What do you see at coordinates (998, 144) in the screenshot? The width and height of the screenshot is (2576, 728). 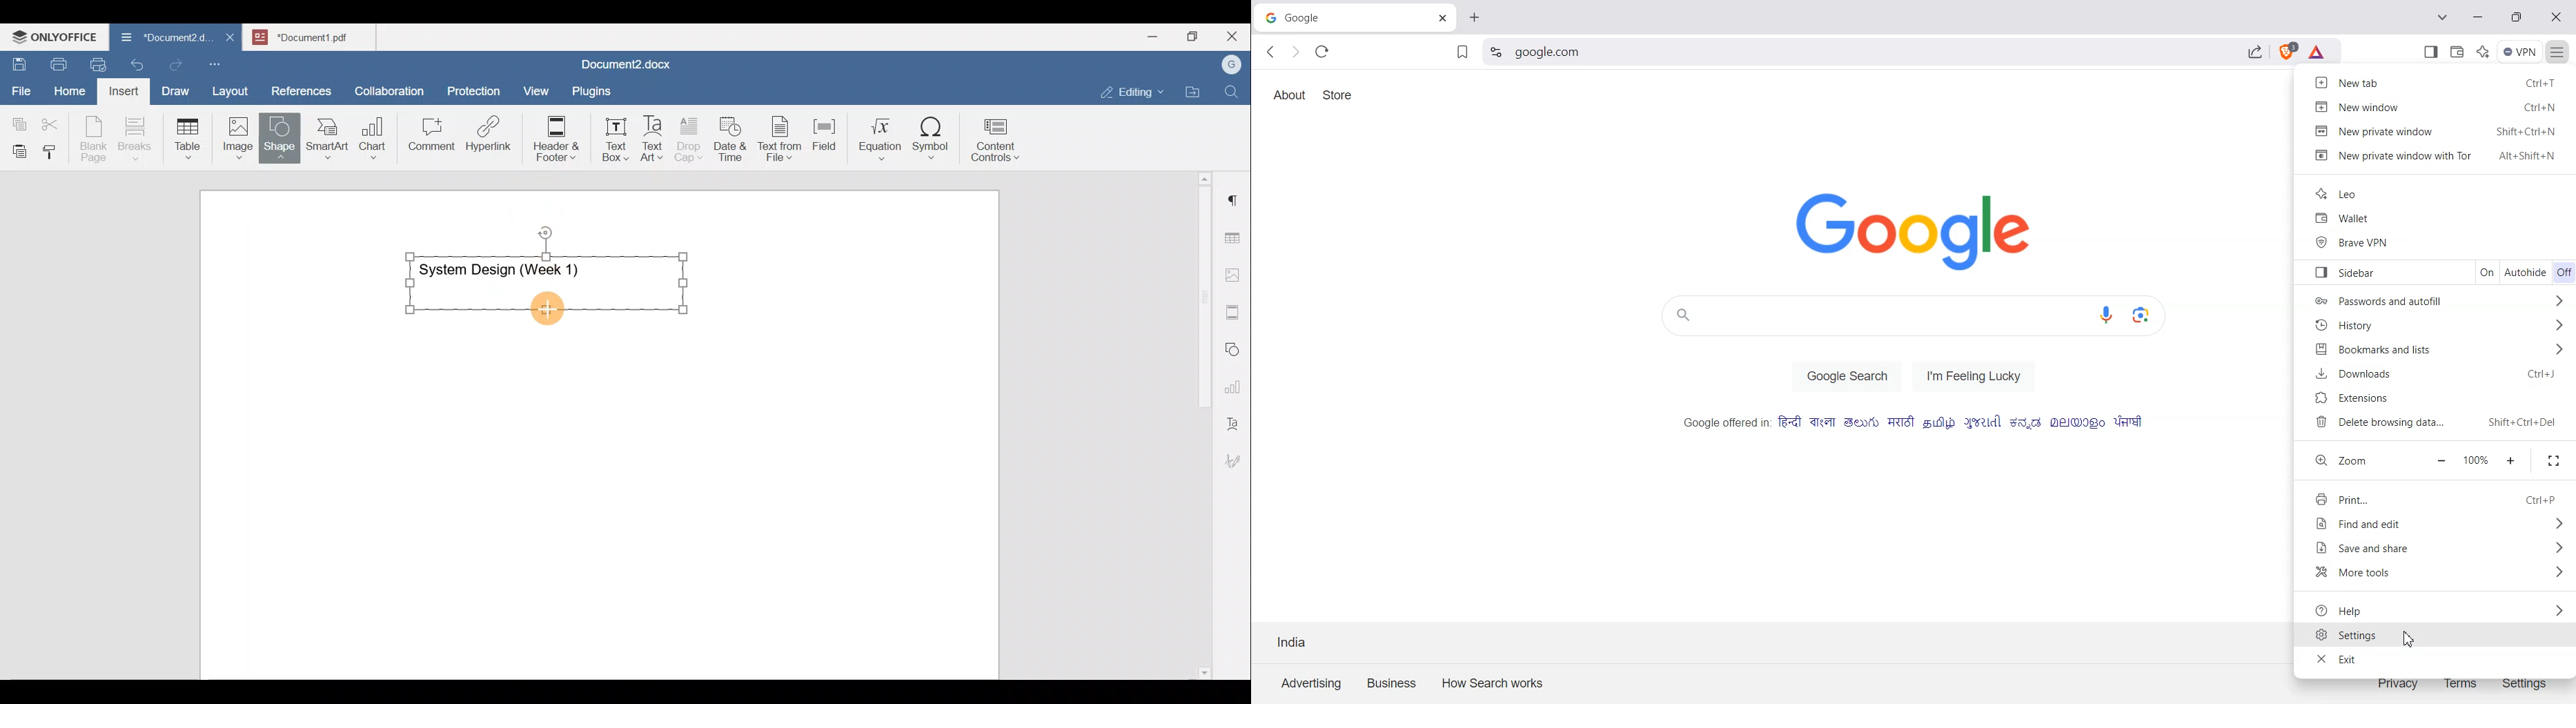 I see `Content controls` at bounding box center [998, 144].